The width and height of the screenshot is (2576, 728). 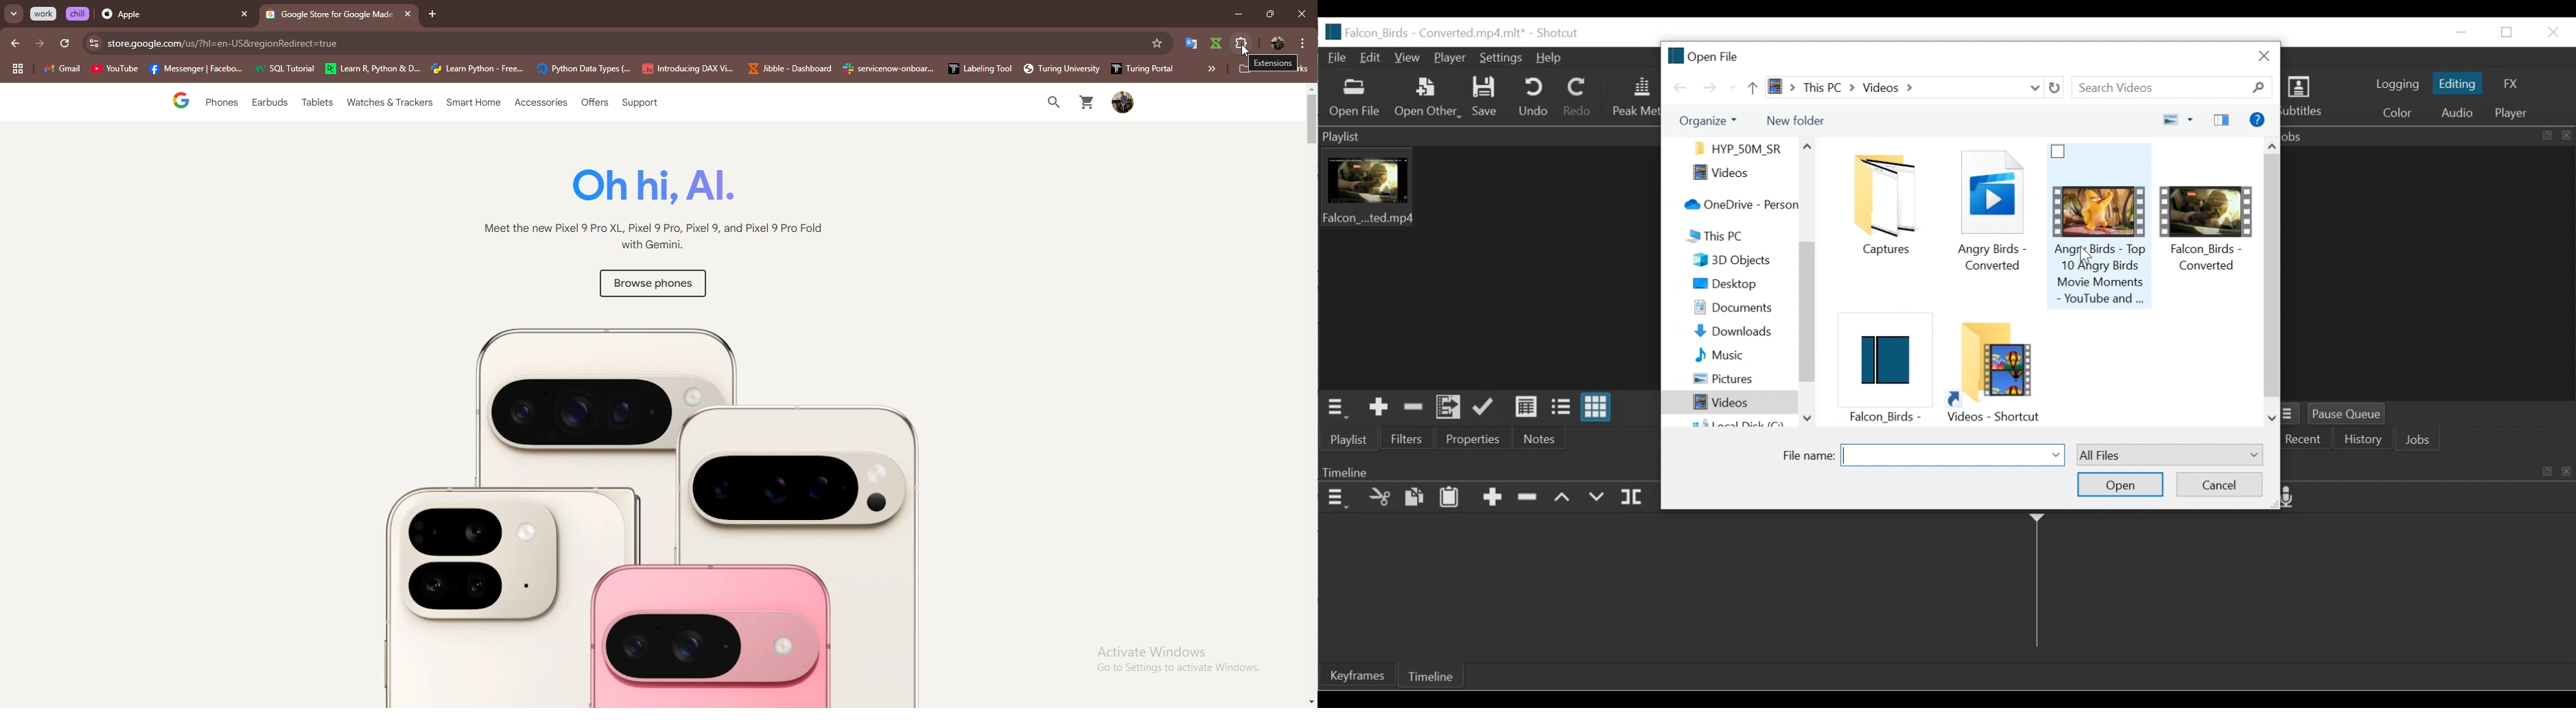 What do you see at coordinates (2515, 114) in the screenshot?
I see `player` at bounding box center [2515, 114].